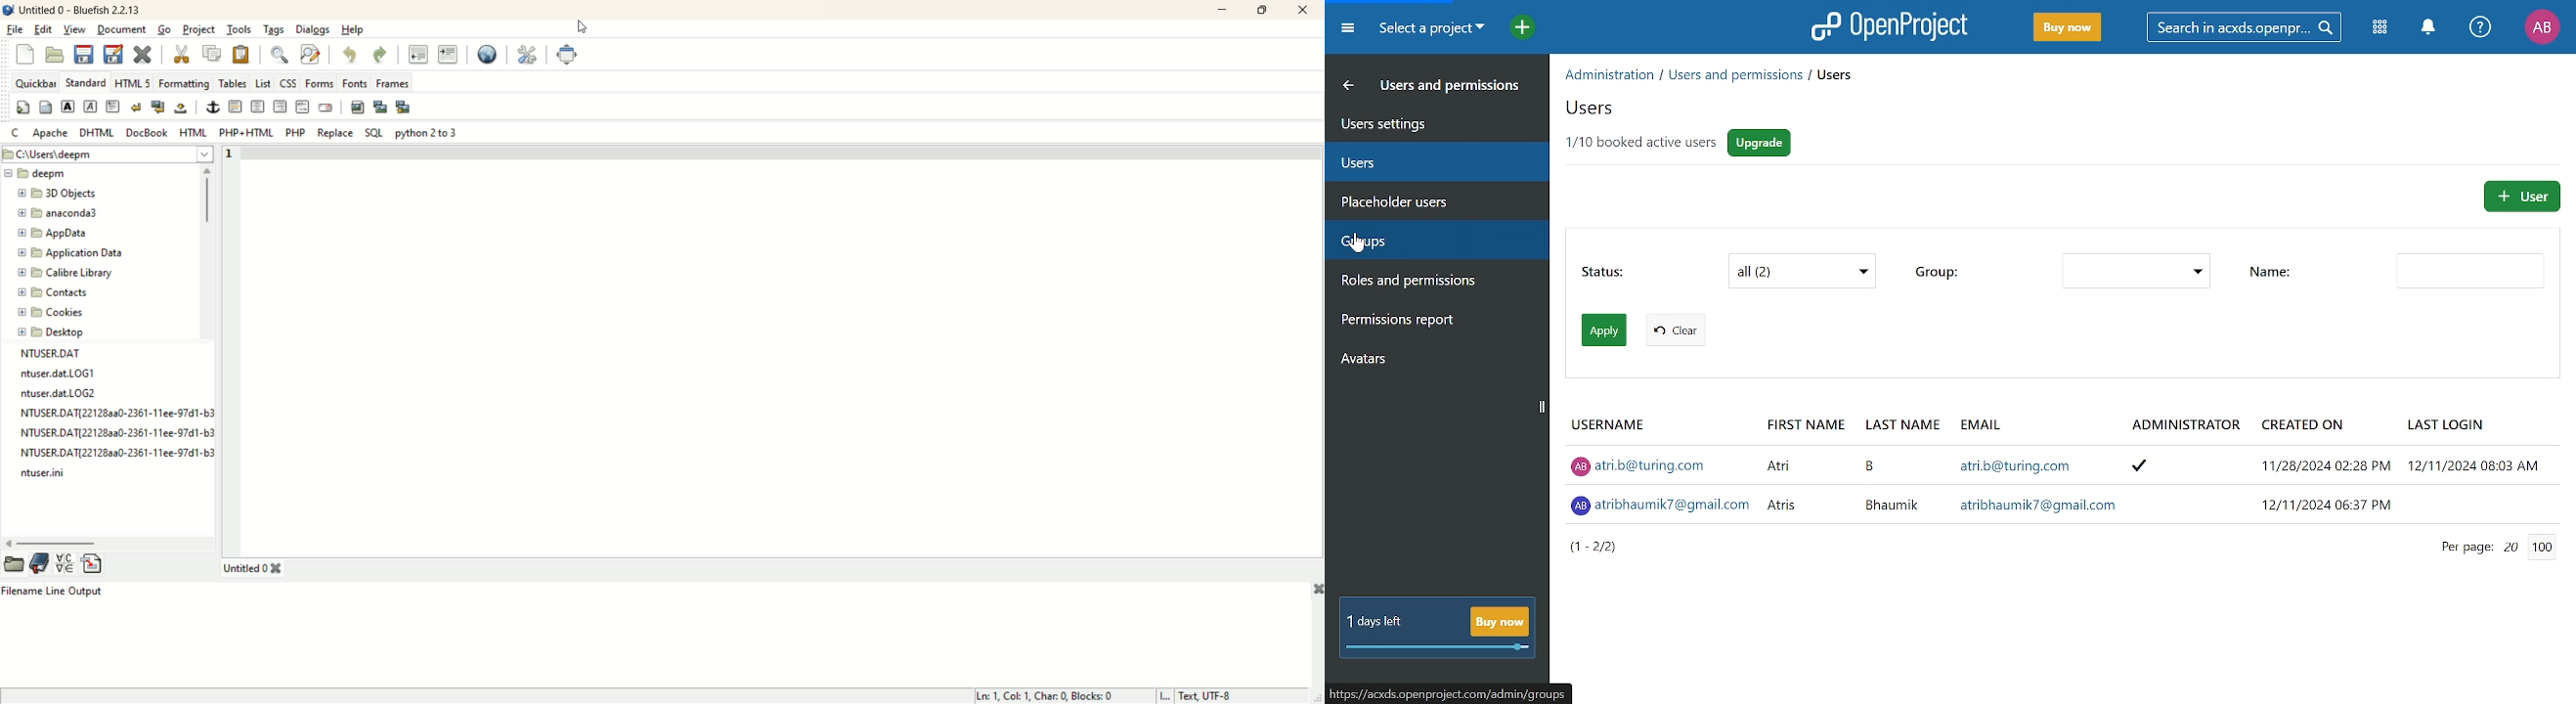  Describe the element at coordinates (393, 81) in the screenshot. I see `frames` at that location.